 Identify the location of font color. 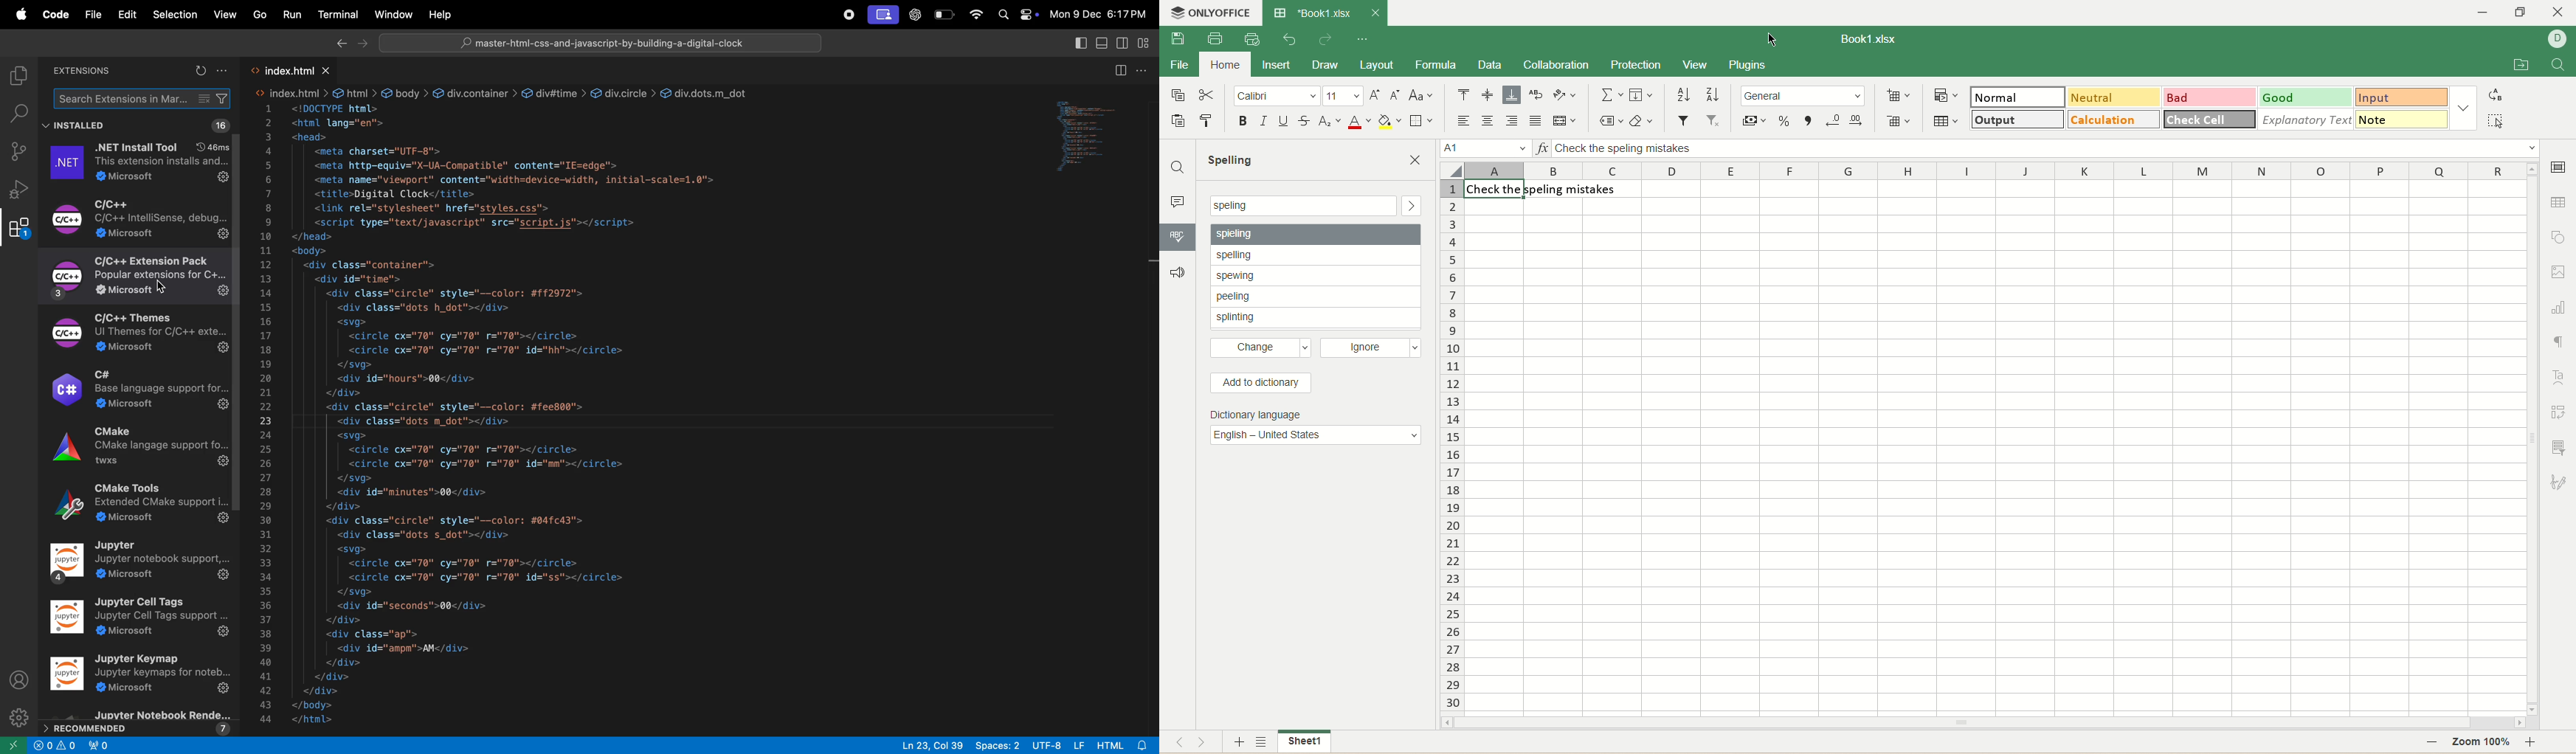
(1360, 123).